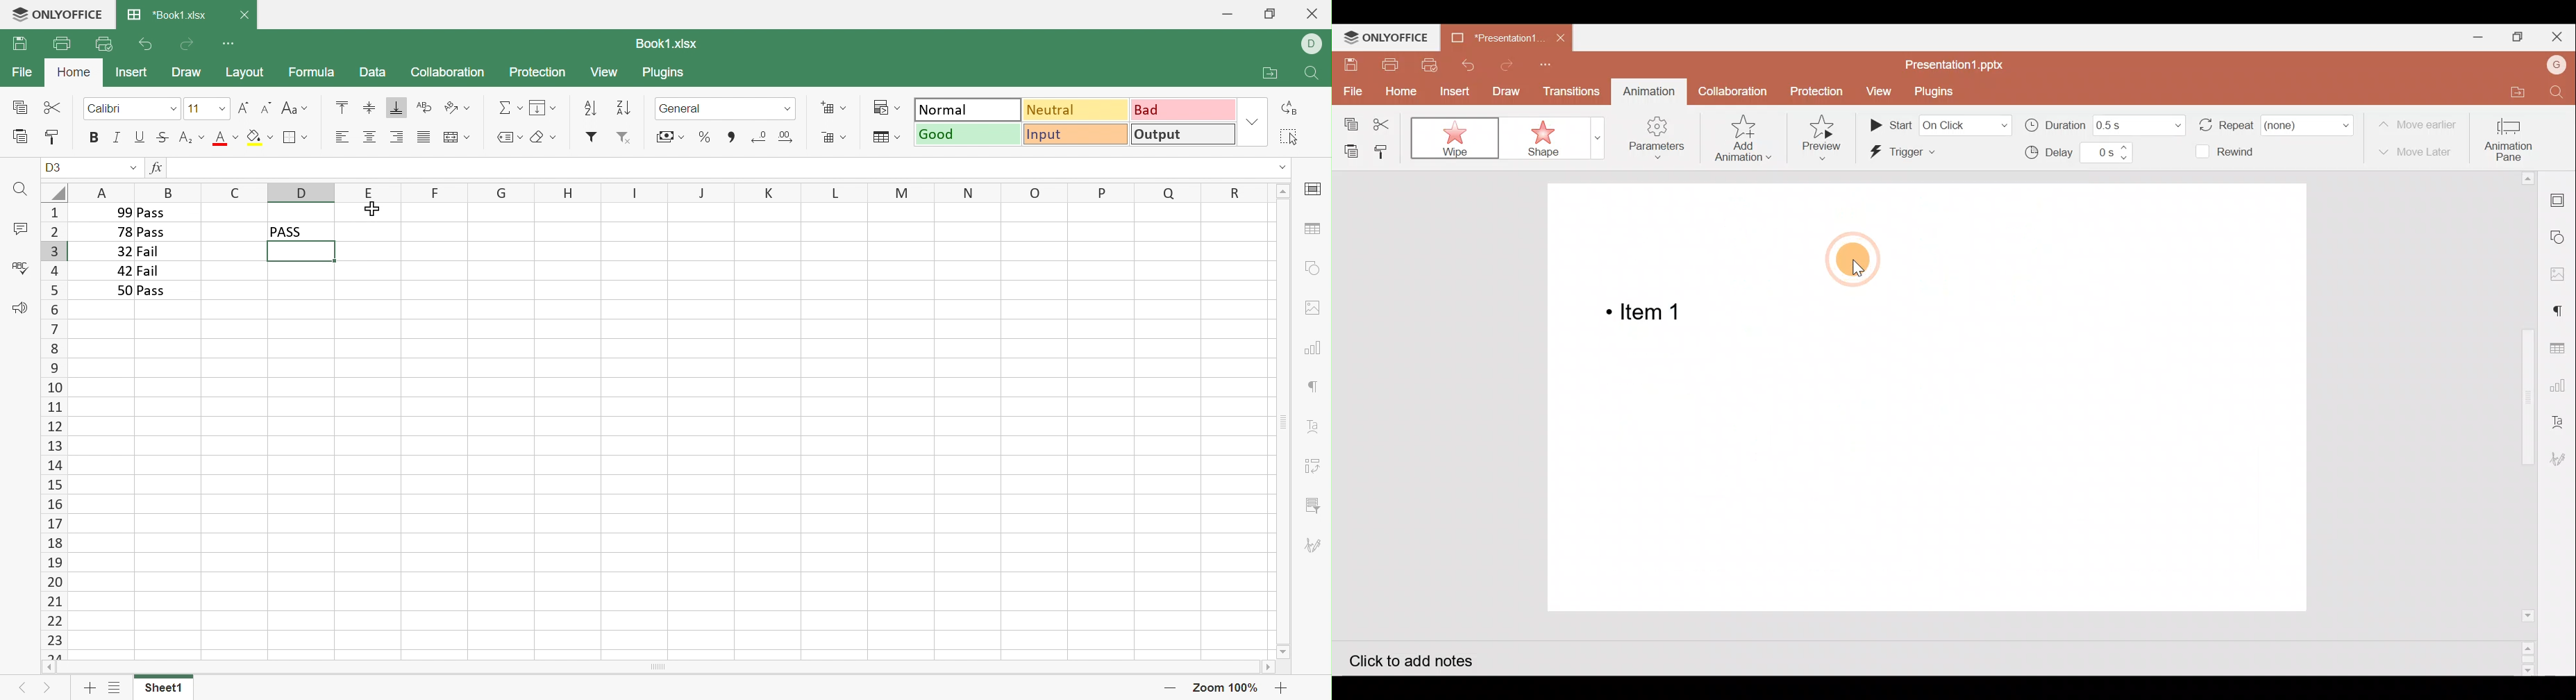 This screenshot has height=700, width=2576. I want to click on Delay, so click(2079, 155).